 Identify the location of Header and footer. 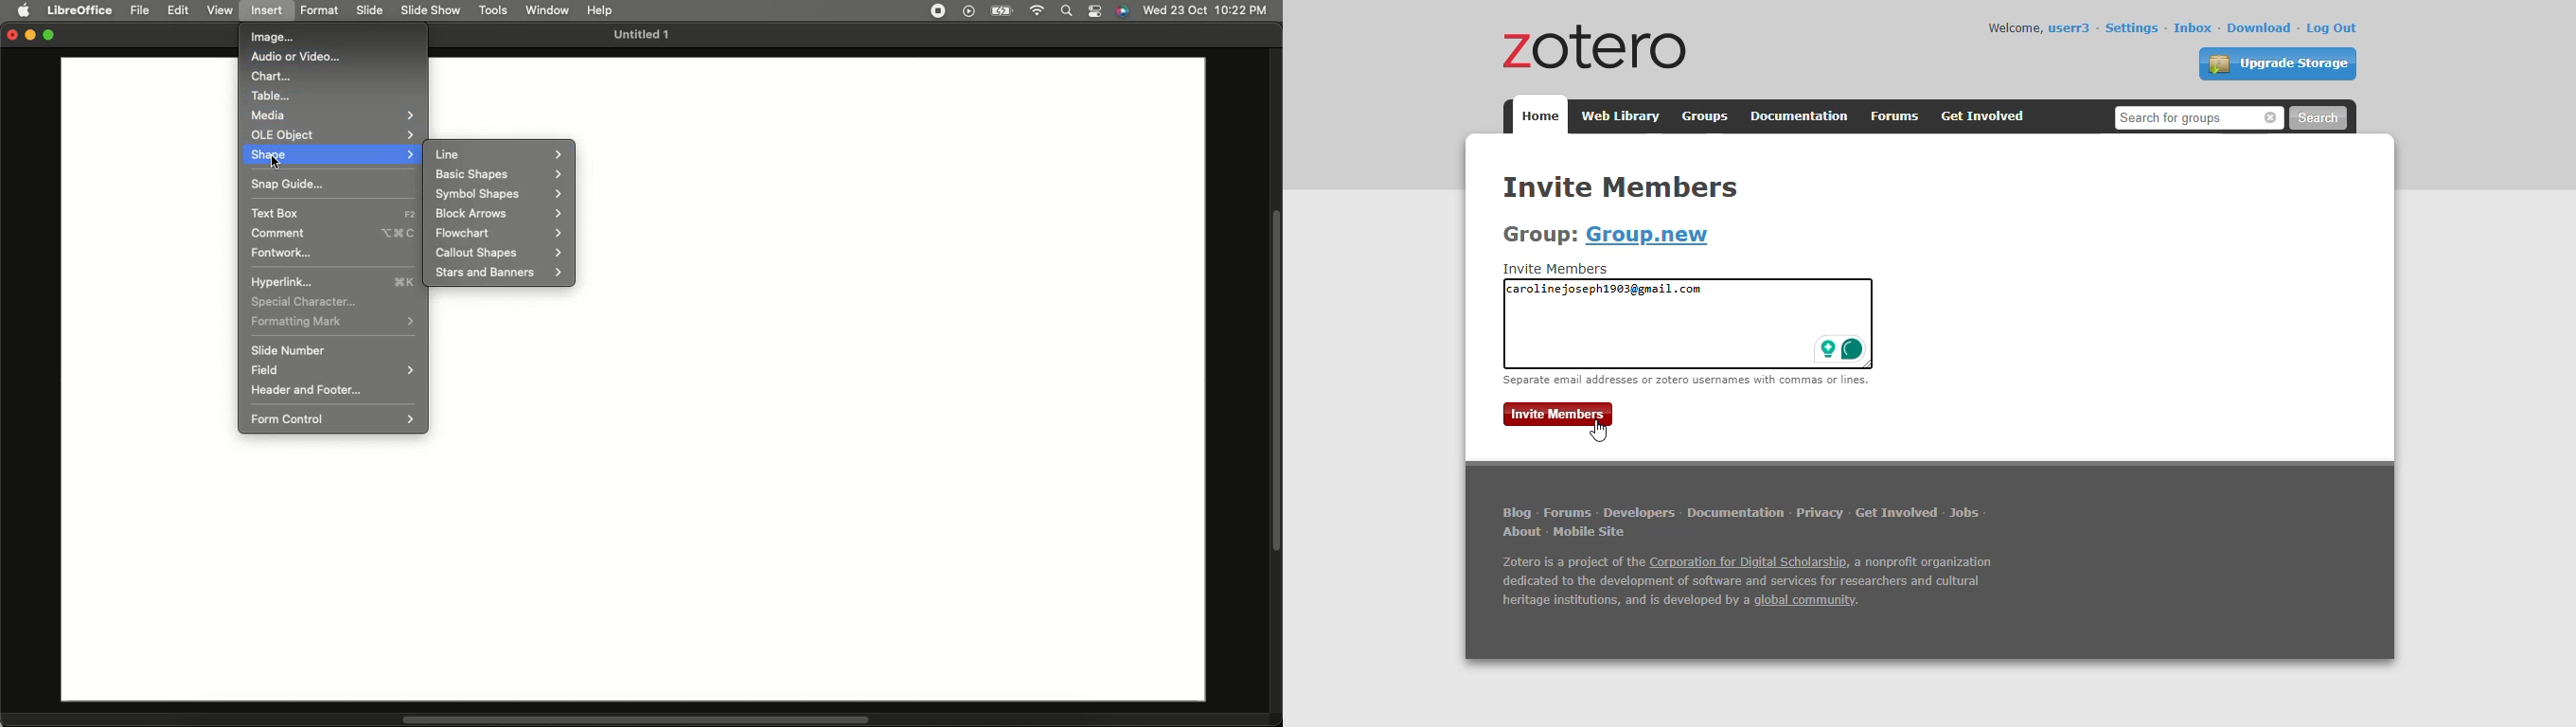
(307, 389).